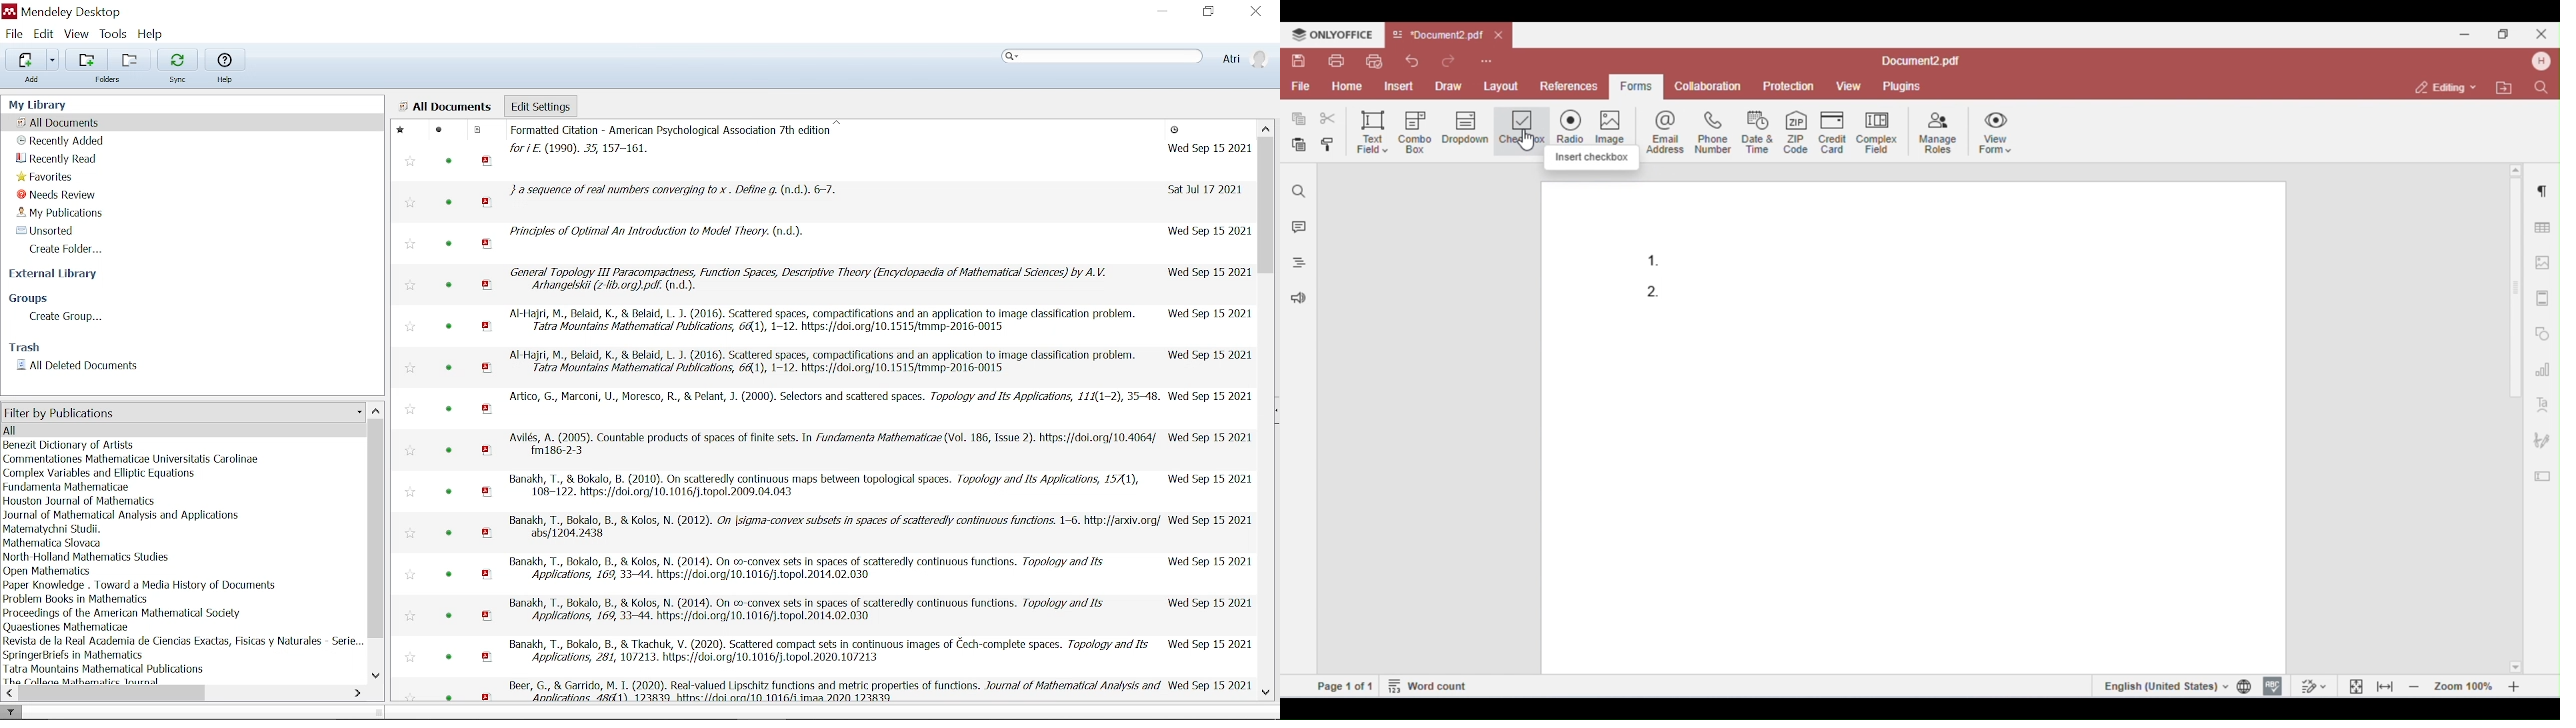 The height and width of the screenshot is (728, 2576). Describe the element at coordinates (62, 213) in the screenshot. I see `My publications` at that location.